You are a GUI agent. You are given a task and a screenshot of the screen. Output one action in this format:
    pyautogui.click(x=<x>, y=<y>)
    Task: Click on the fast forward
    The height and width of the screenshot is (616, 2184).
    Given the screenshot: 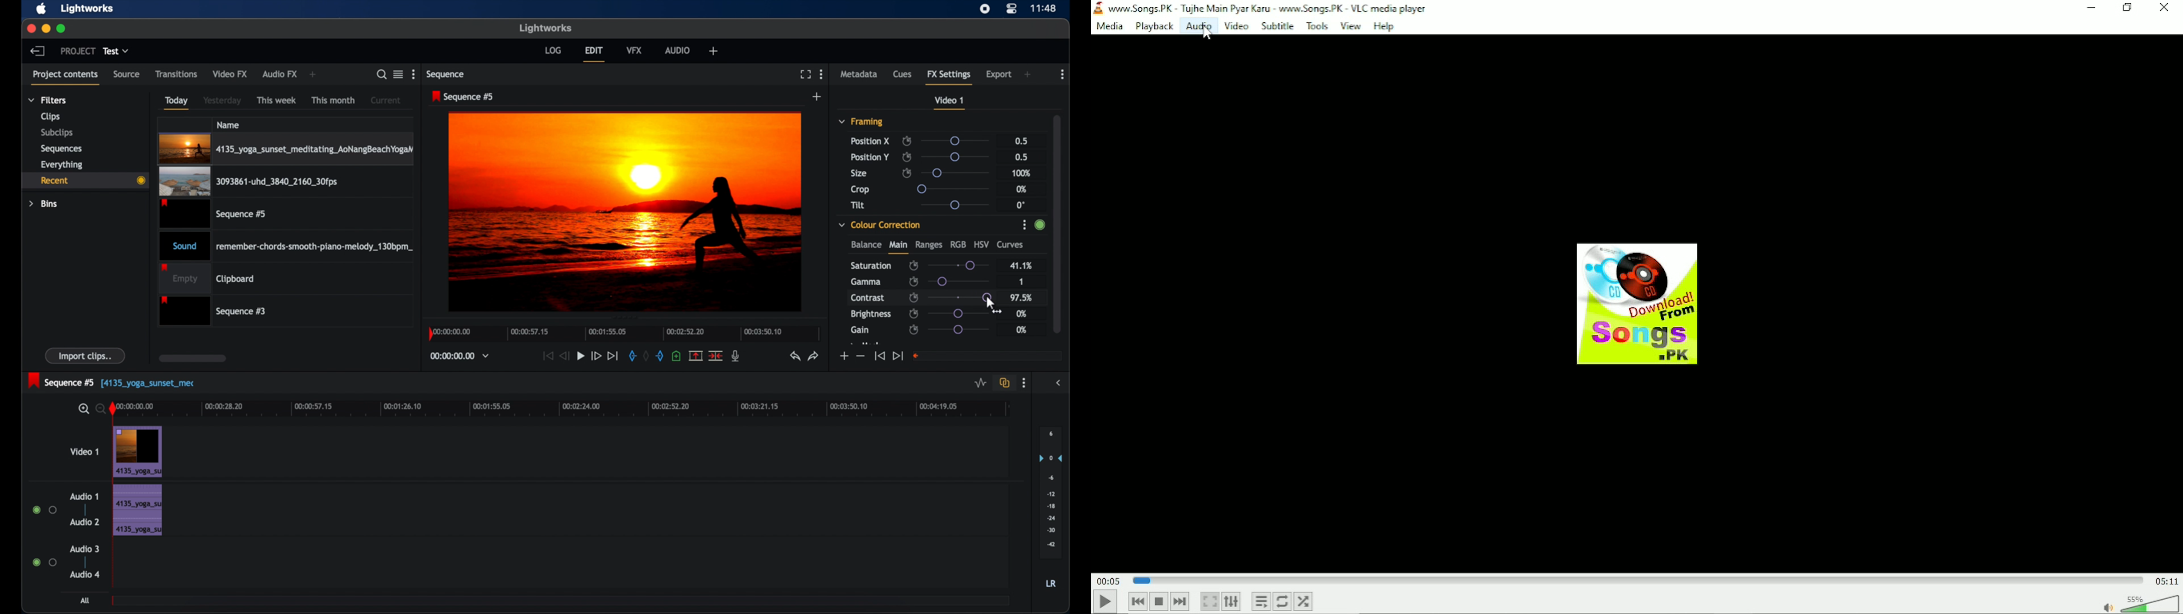 What is the action you would take?
    pyautogui.click(x=596, y=356)
    